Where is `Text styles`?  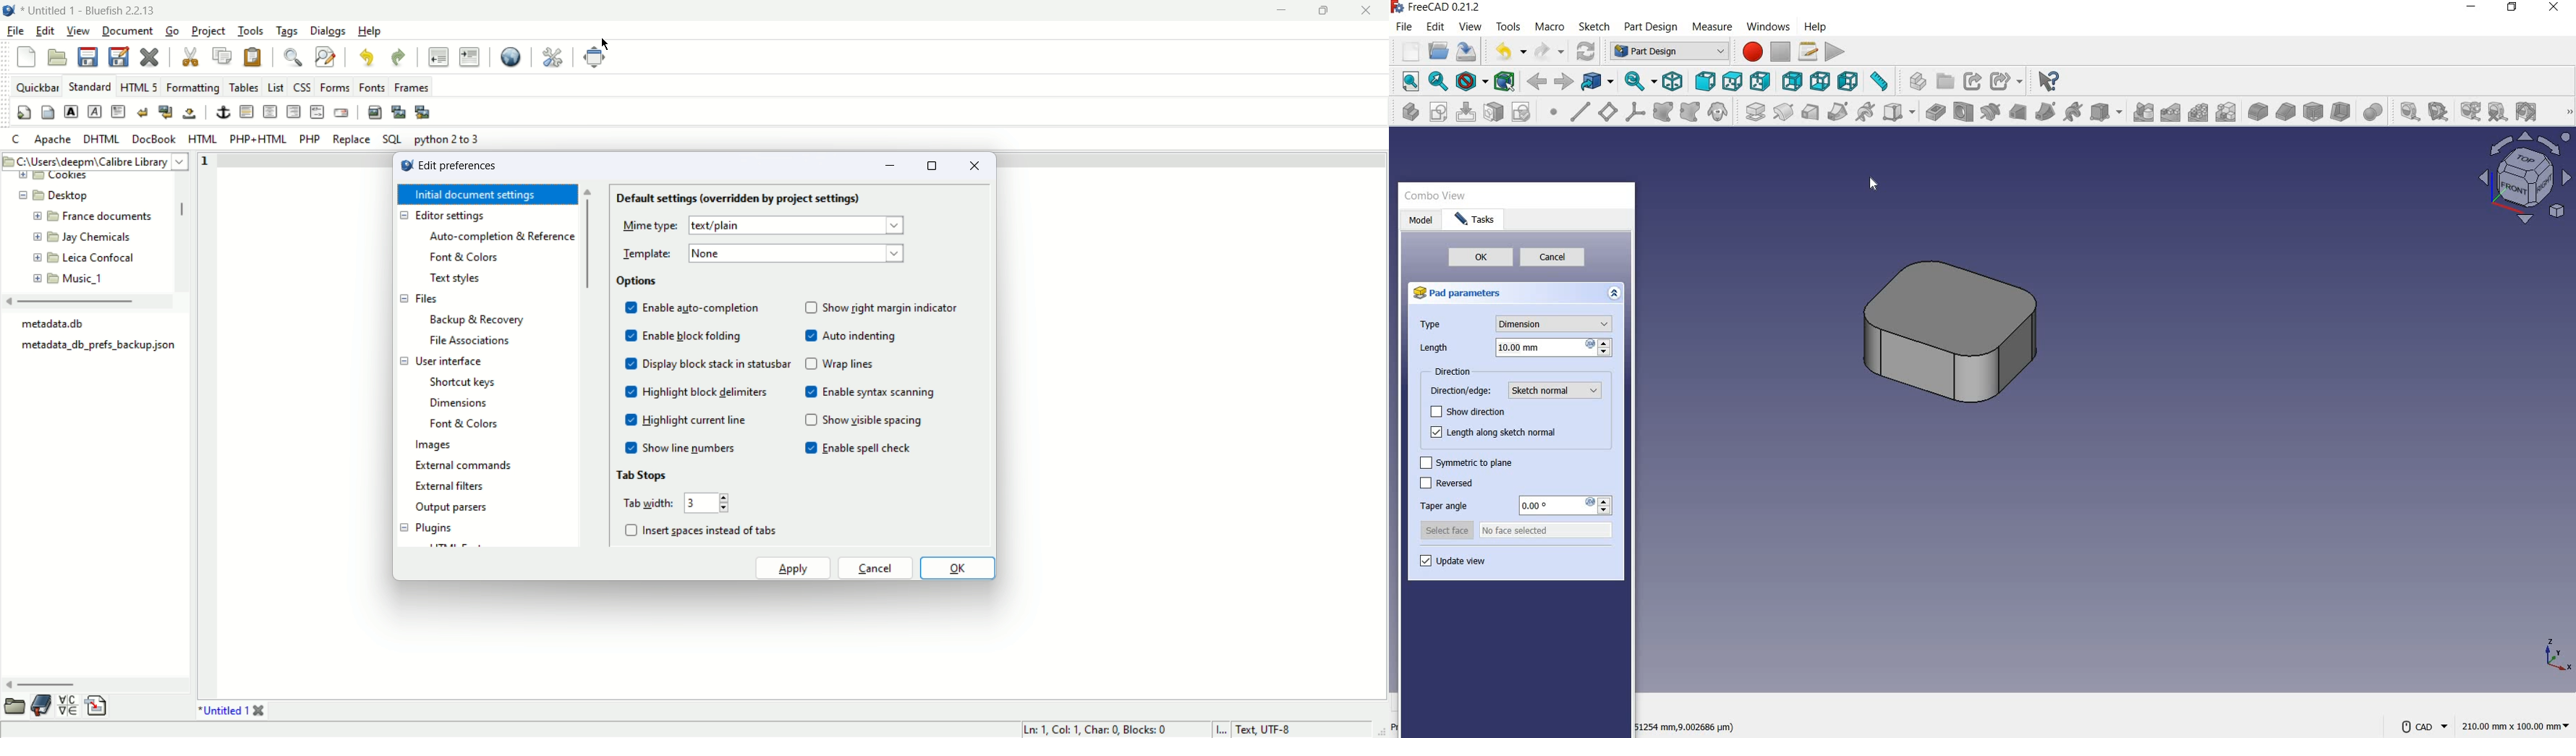 Text styles is located at coordinates (465, 279).